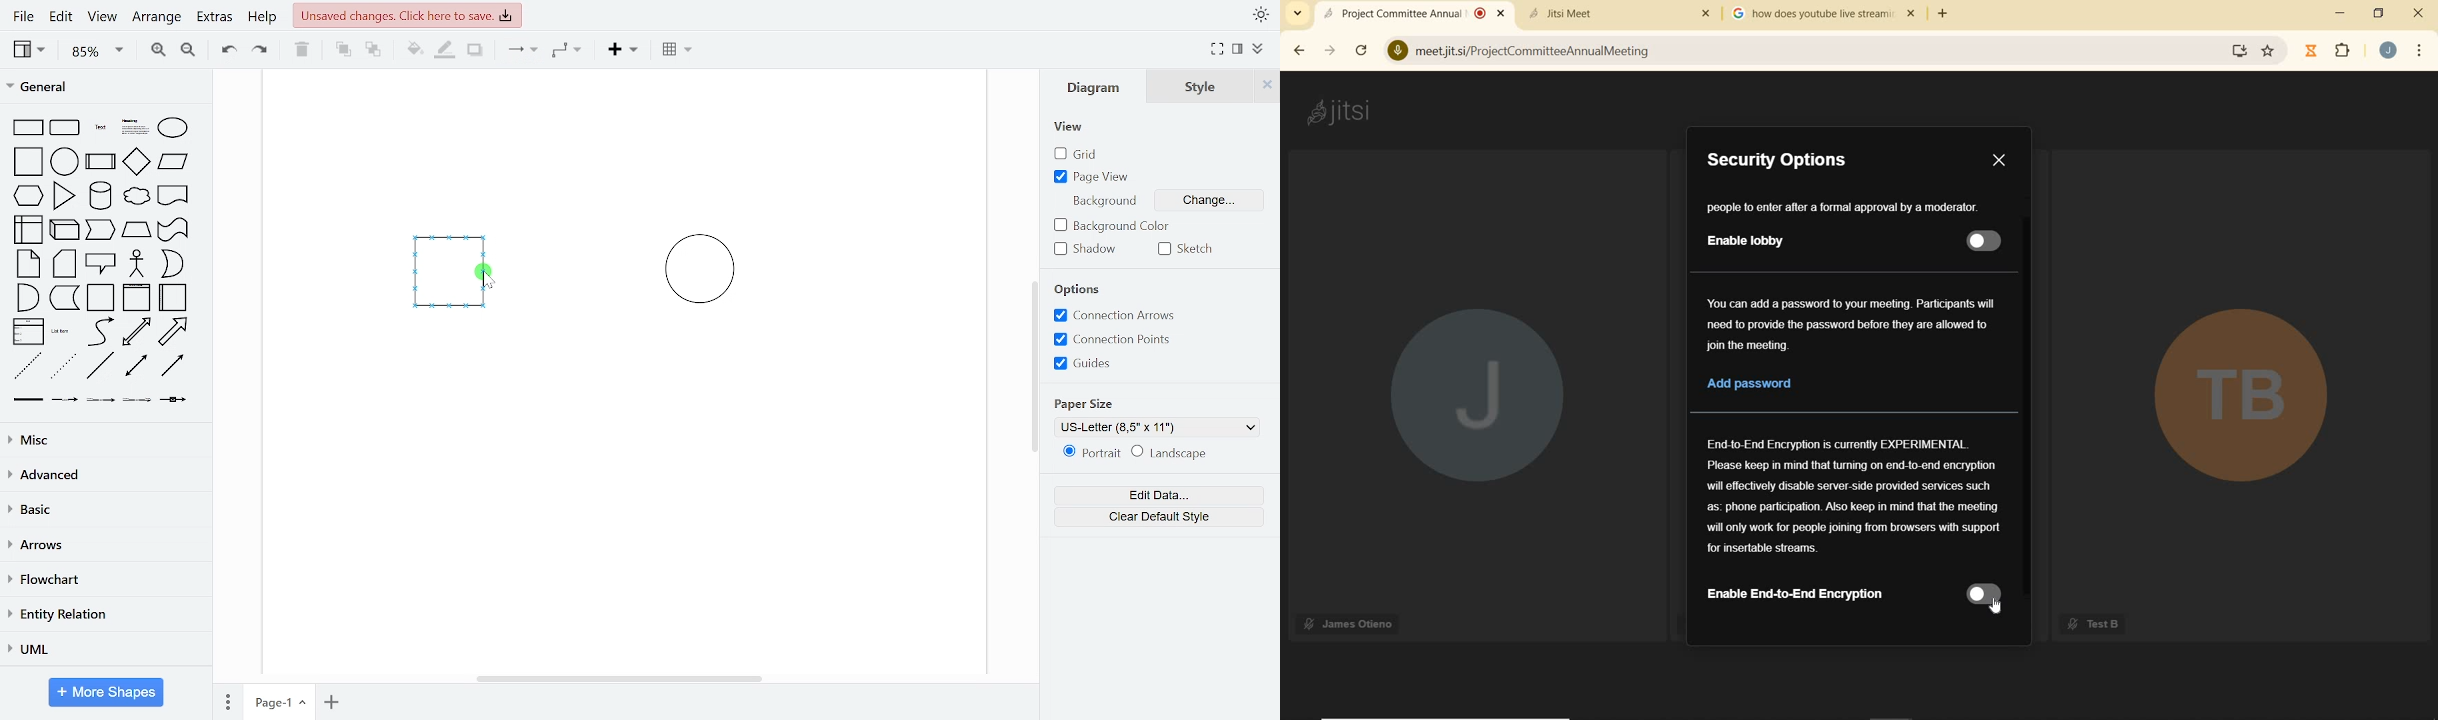 The height and width of the screenshot is (728, 2464). I want to click on shadow, so click(476, 51).